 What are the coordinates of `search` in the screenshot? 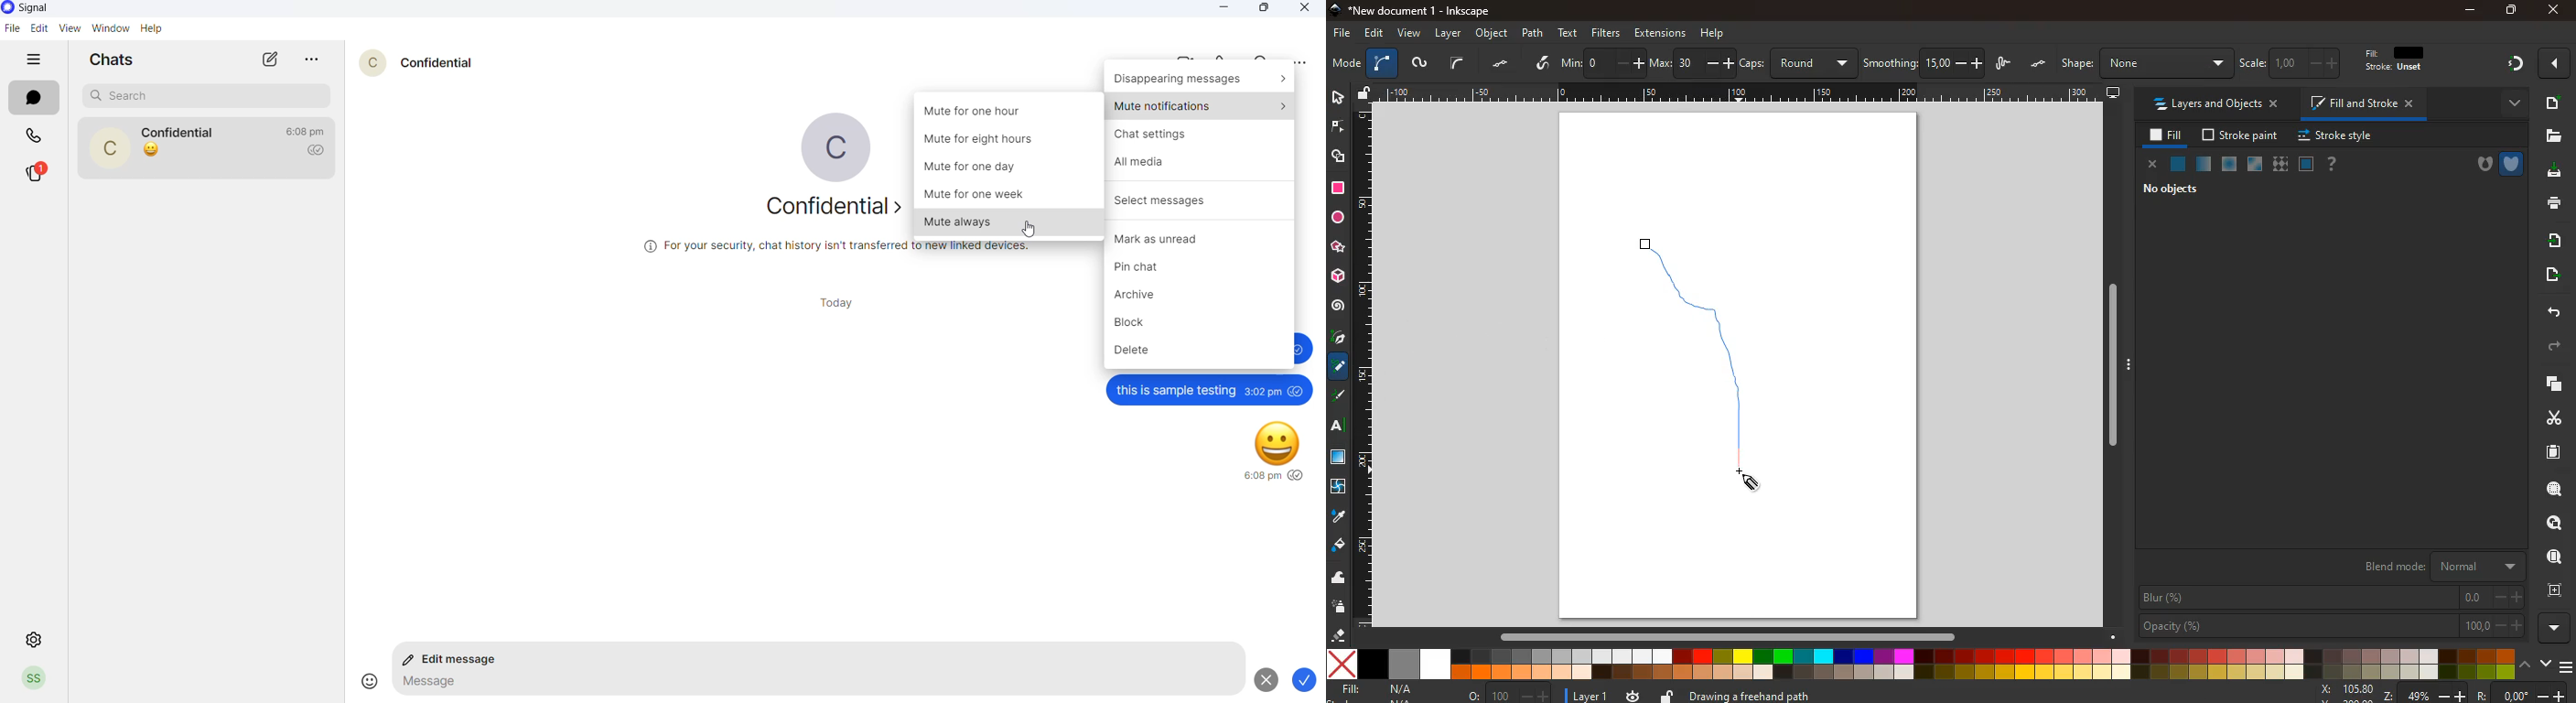 It's located at (2550, 489).